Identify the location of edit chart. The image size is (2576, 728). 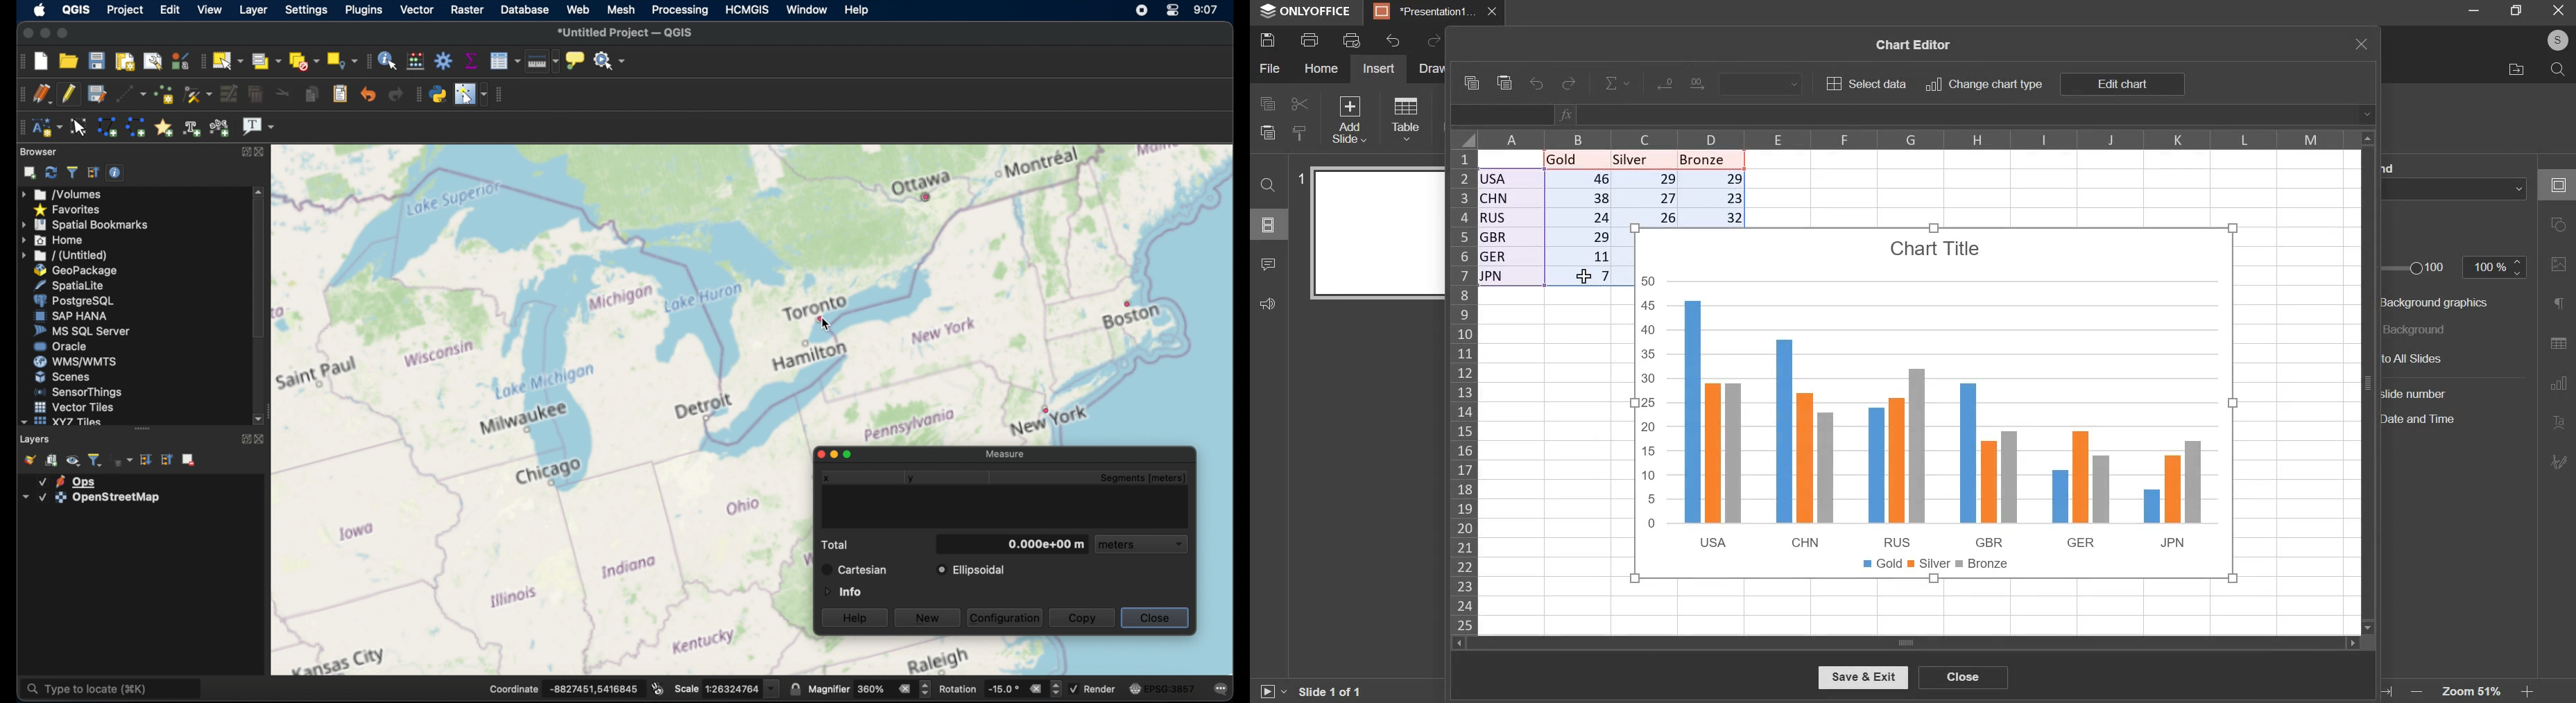
(2121, 85).